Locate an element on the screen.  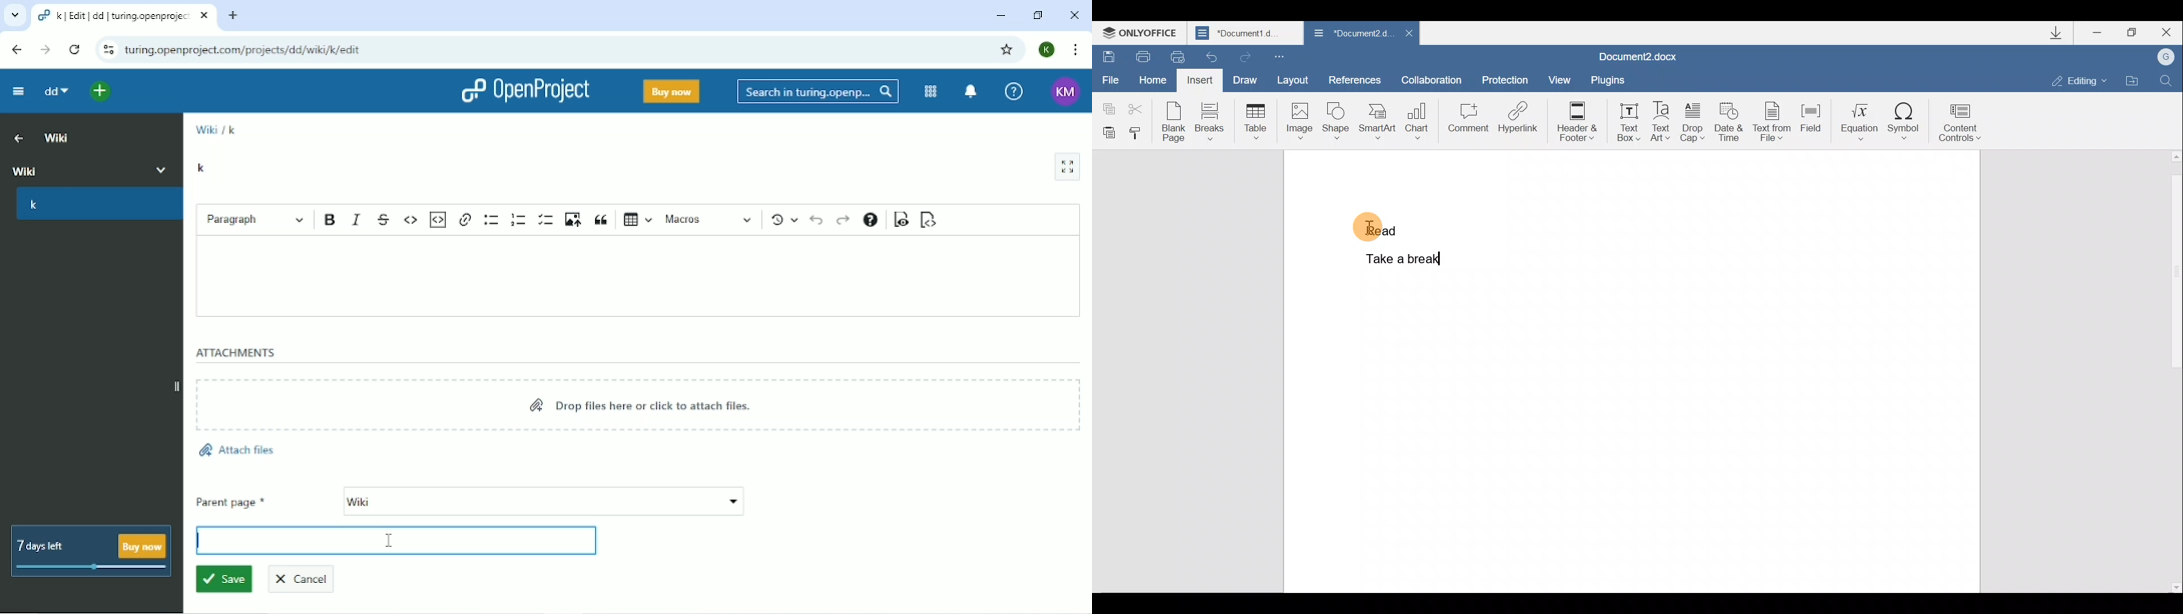
Editing is located at coordinates (2083, 81).